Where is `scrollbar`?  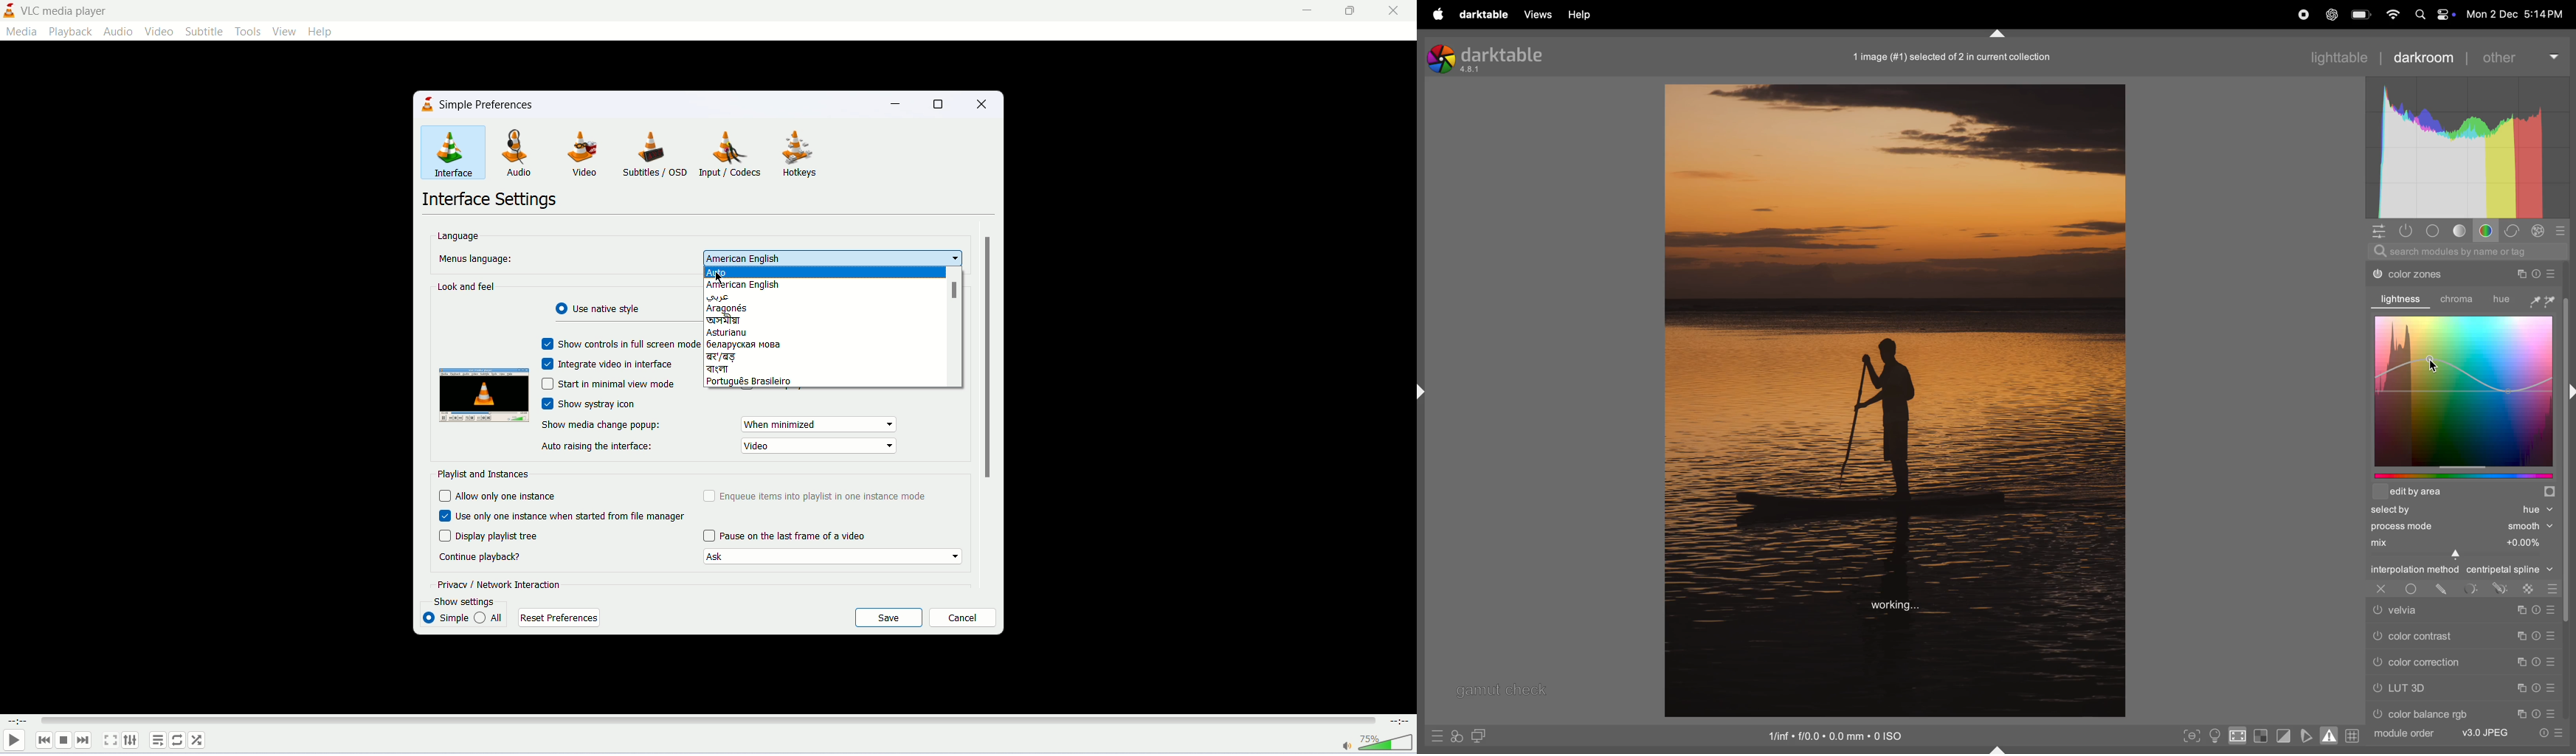
scrollbar is located at coordinates (953, 291).